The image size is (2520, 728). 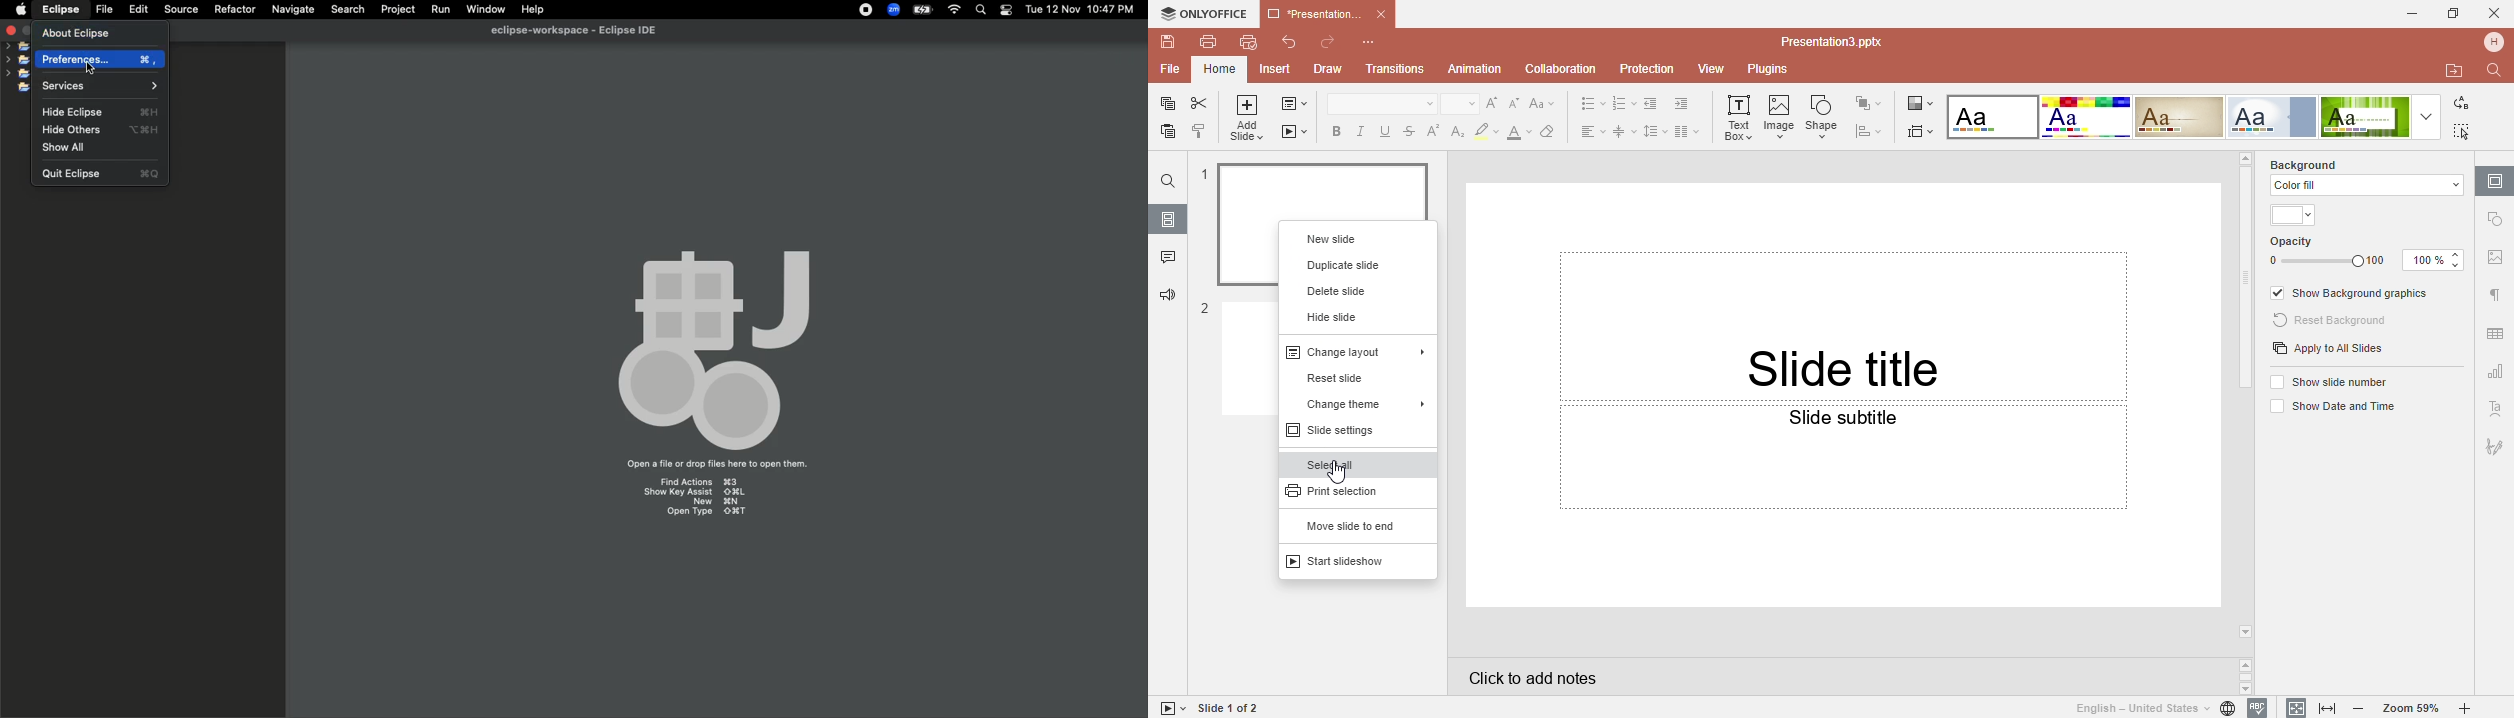 What do you see at coordinates (1333, 129) in the screenshot?
I see `Bold` at bounding box center [1333, 129].